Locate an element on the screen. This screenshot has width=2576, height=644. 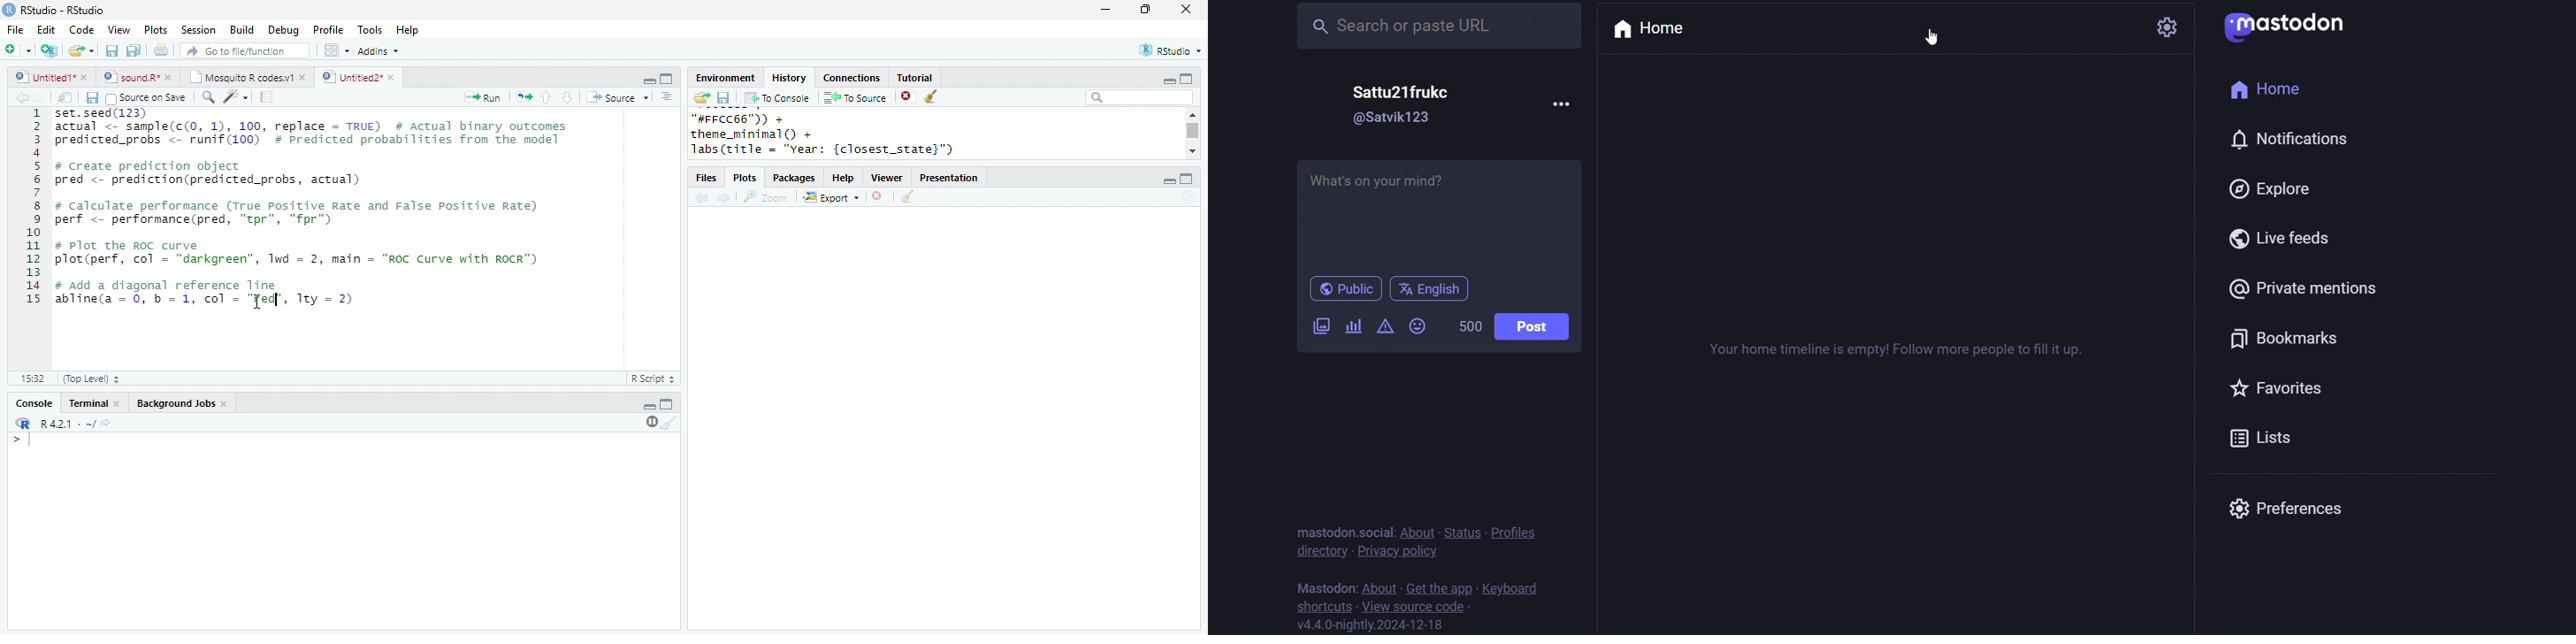
Build is located at coordinates (241, 30).